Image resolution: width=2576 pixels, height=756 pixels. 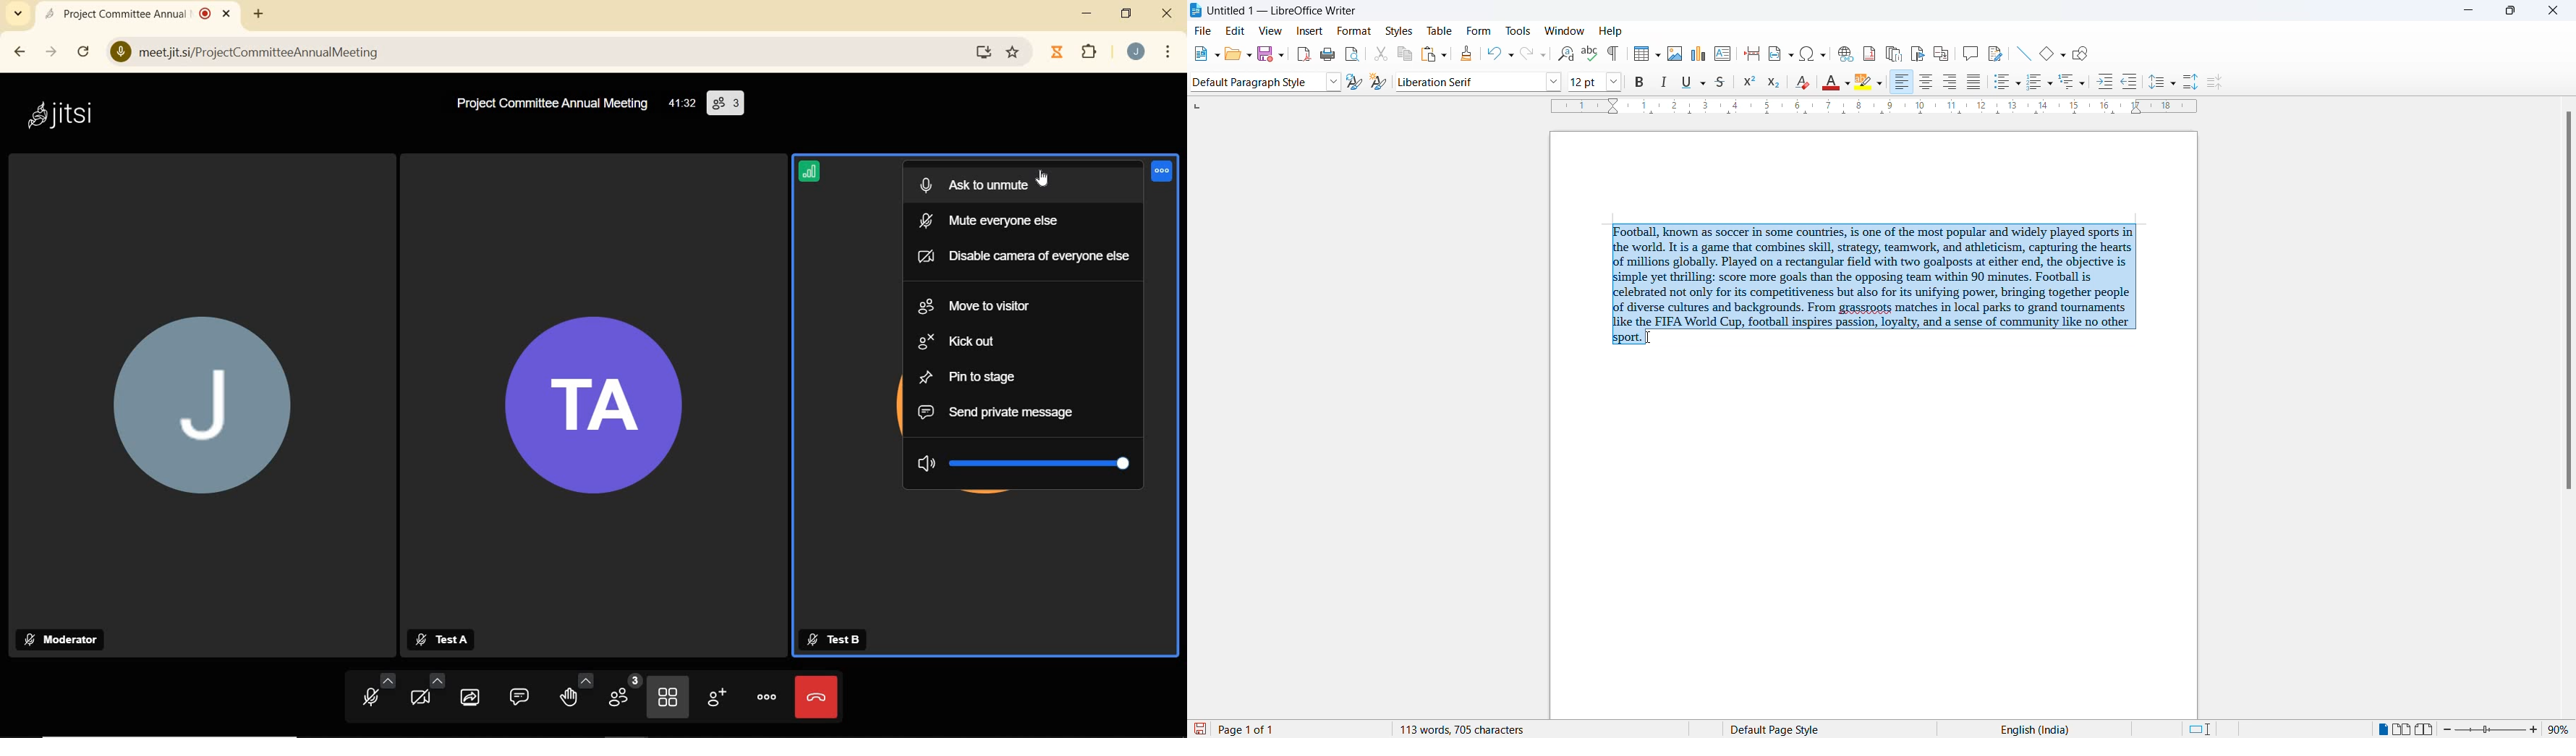 I want to click on toggle ordered list, so click(x=2035, y=82).